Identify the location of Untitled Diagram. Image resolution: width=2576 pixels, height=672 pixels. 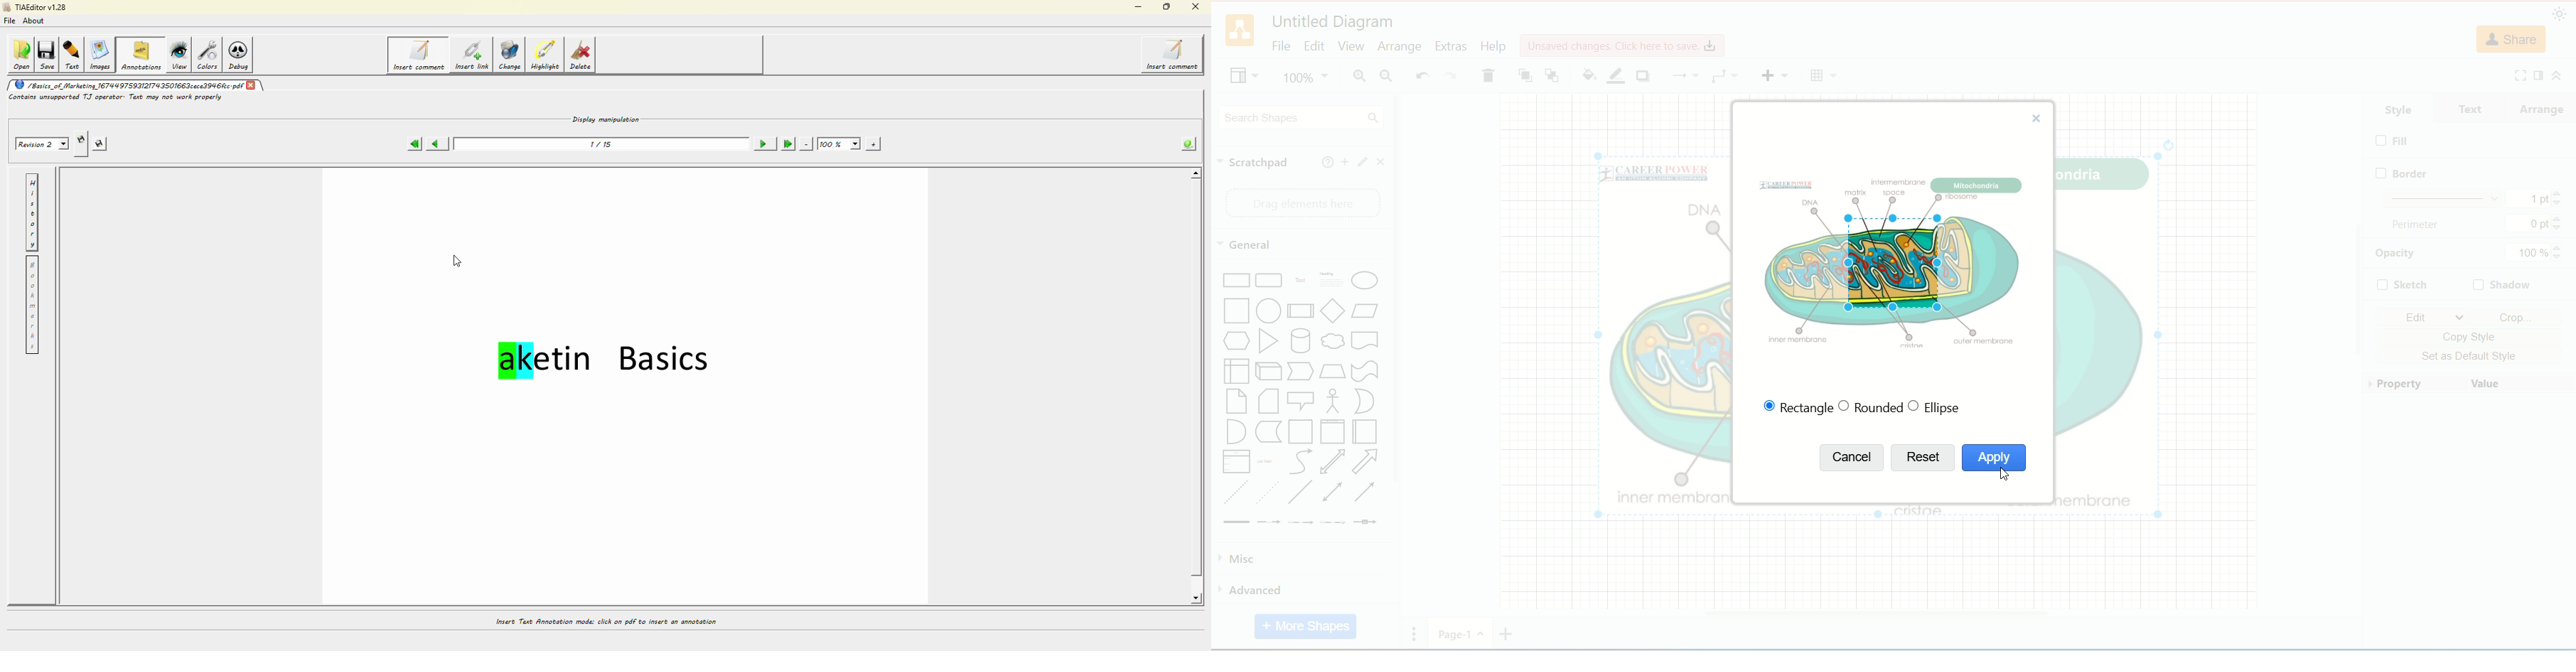
(1332, 23).